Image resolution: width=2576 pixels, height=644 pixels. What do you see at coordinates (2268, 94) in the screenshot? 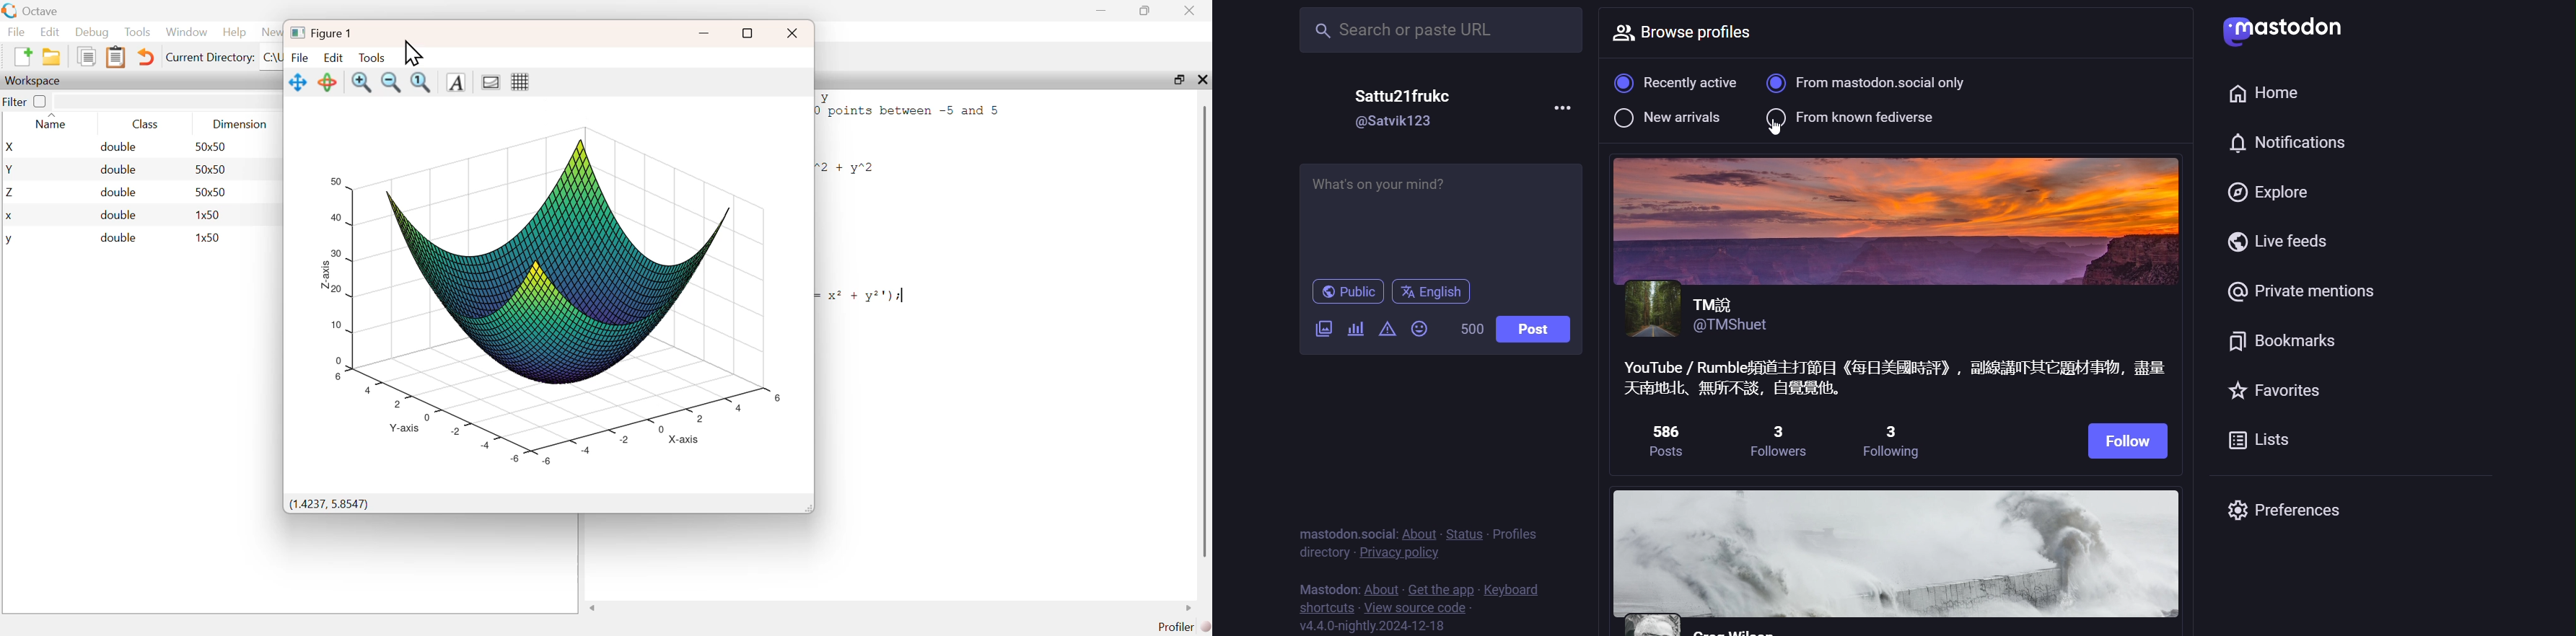
I see `home` at bounding box center [2268, 94].